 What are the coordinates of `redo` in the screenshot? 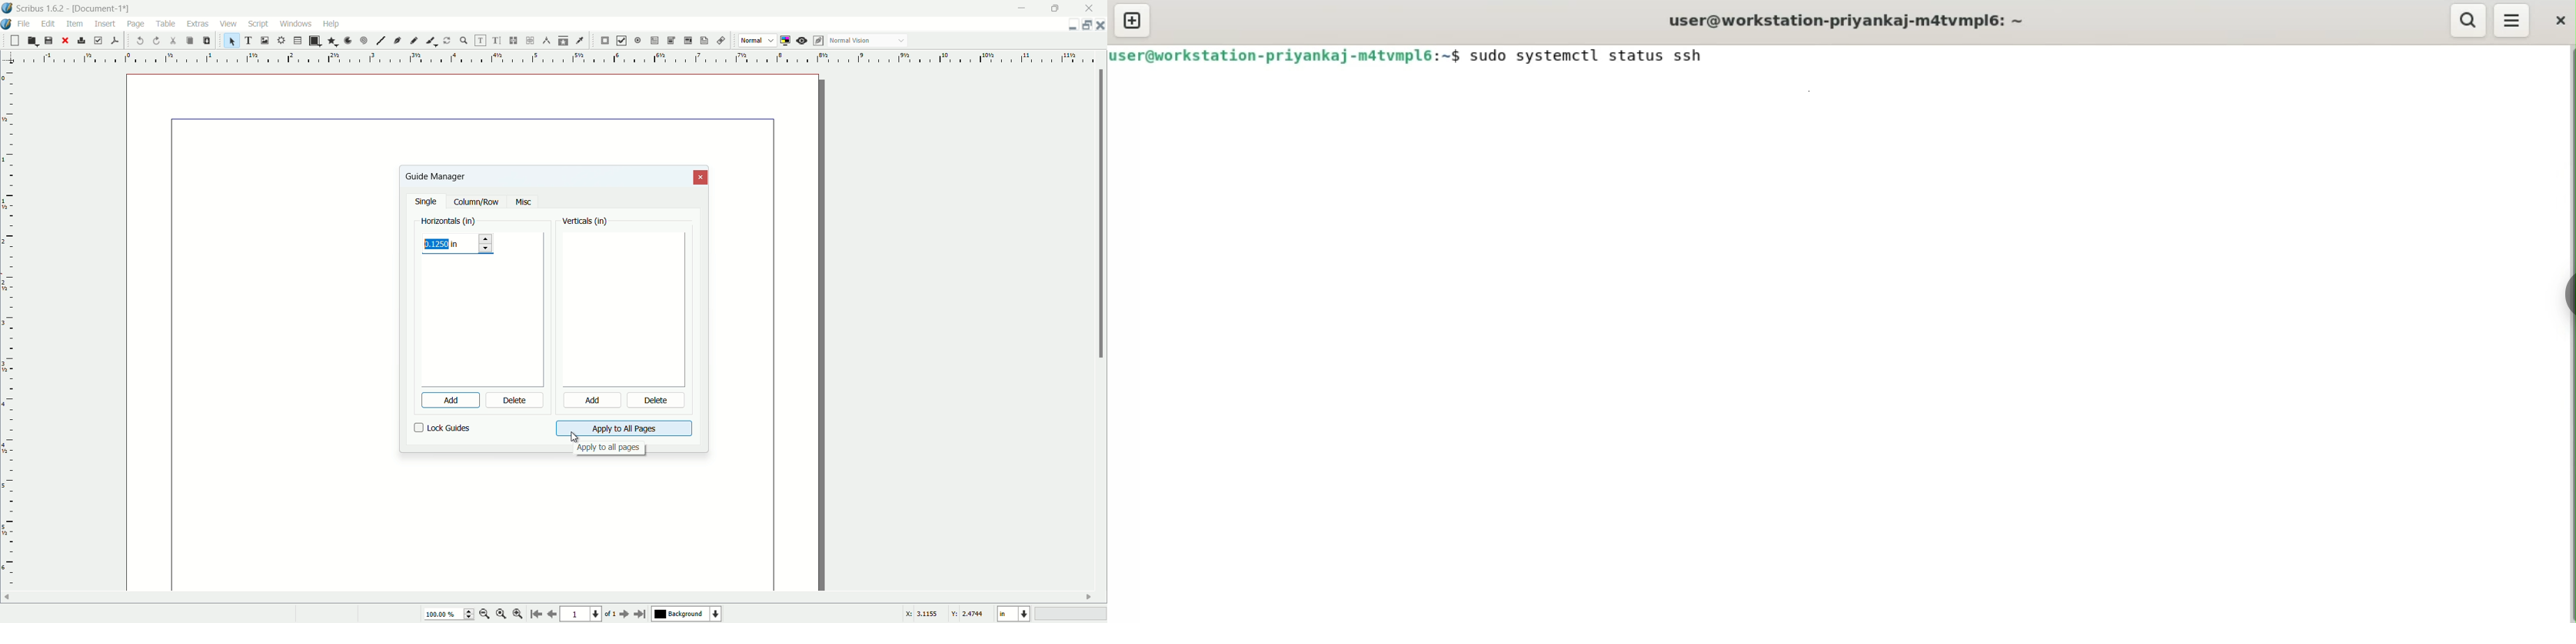 It's located at (157, 40).